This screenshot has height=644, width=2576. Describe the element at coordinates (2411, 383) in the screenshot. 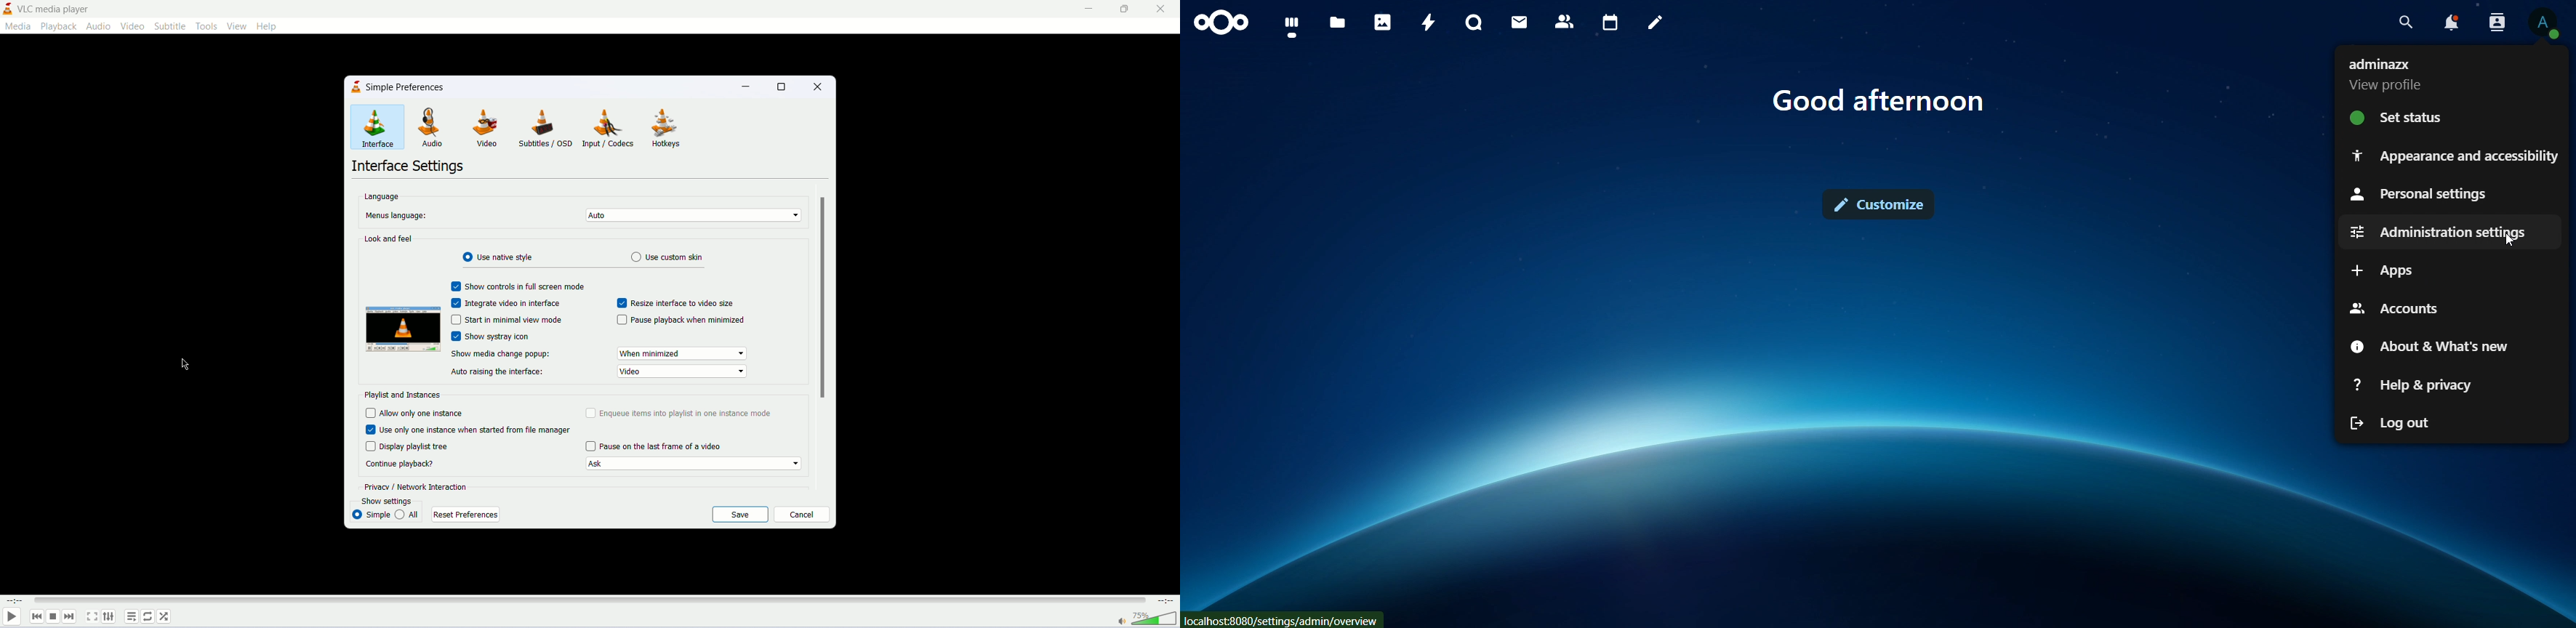

I see `help & privacy` at that location.